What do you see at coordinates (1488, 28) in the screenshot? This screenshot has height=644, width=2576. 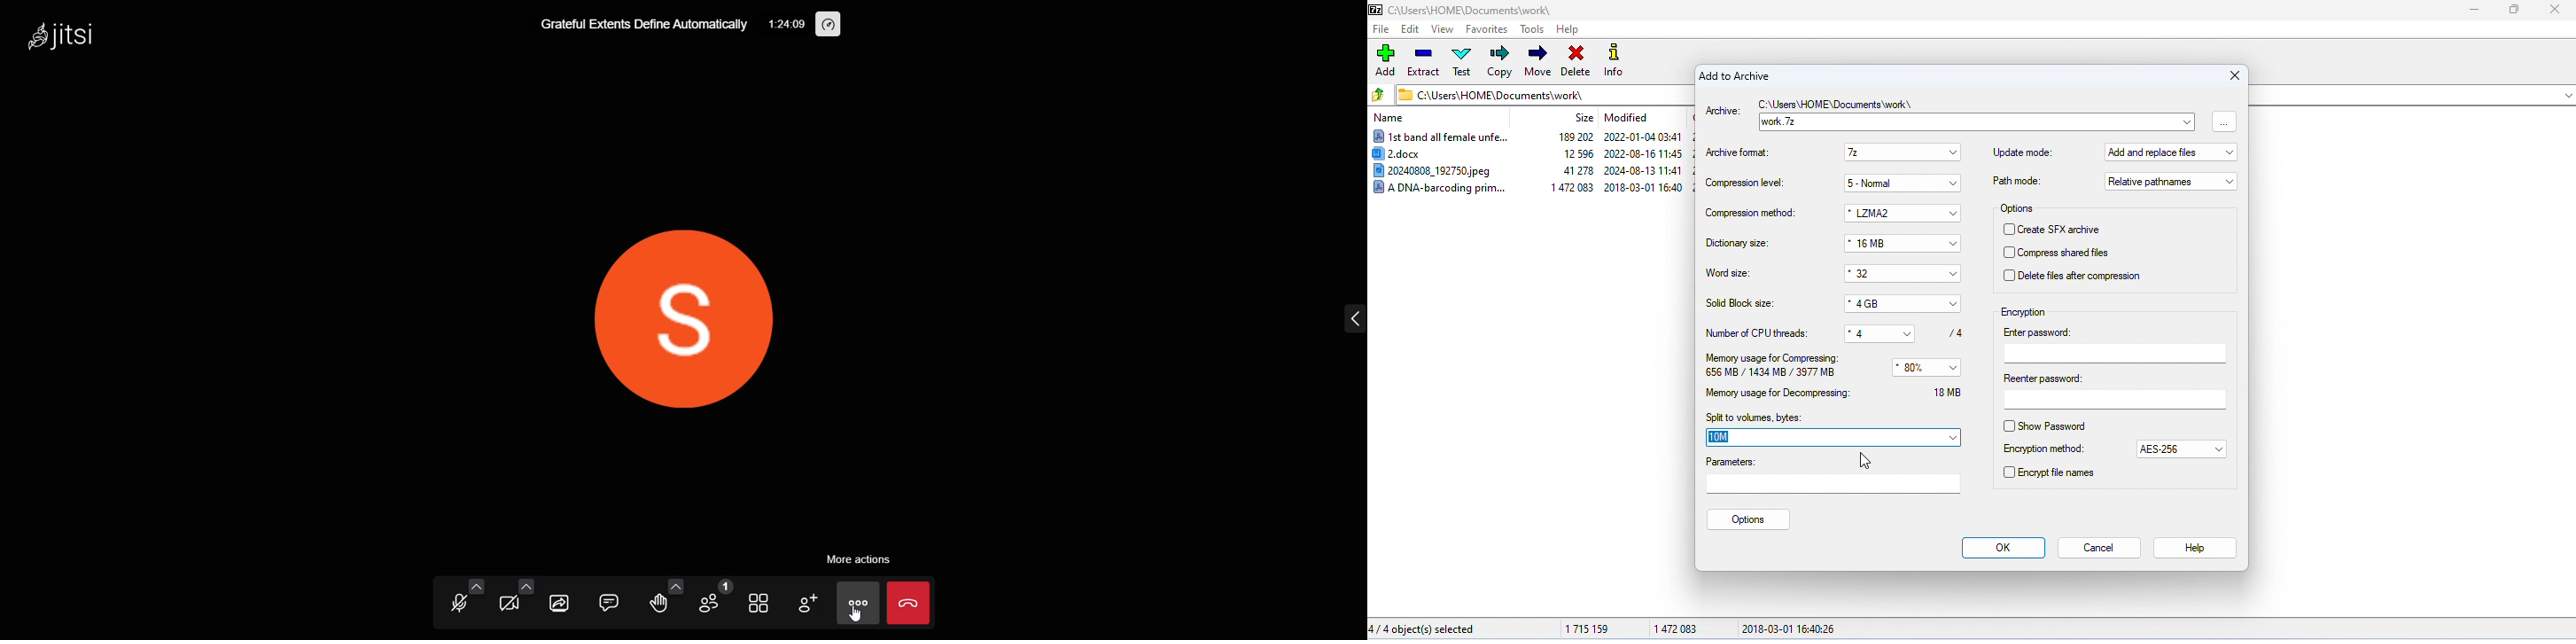 I see `favorites` at bounding box center [1488, 28].